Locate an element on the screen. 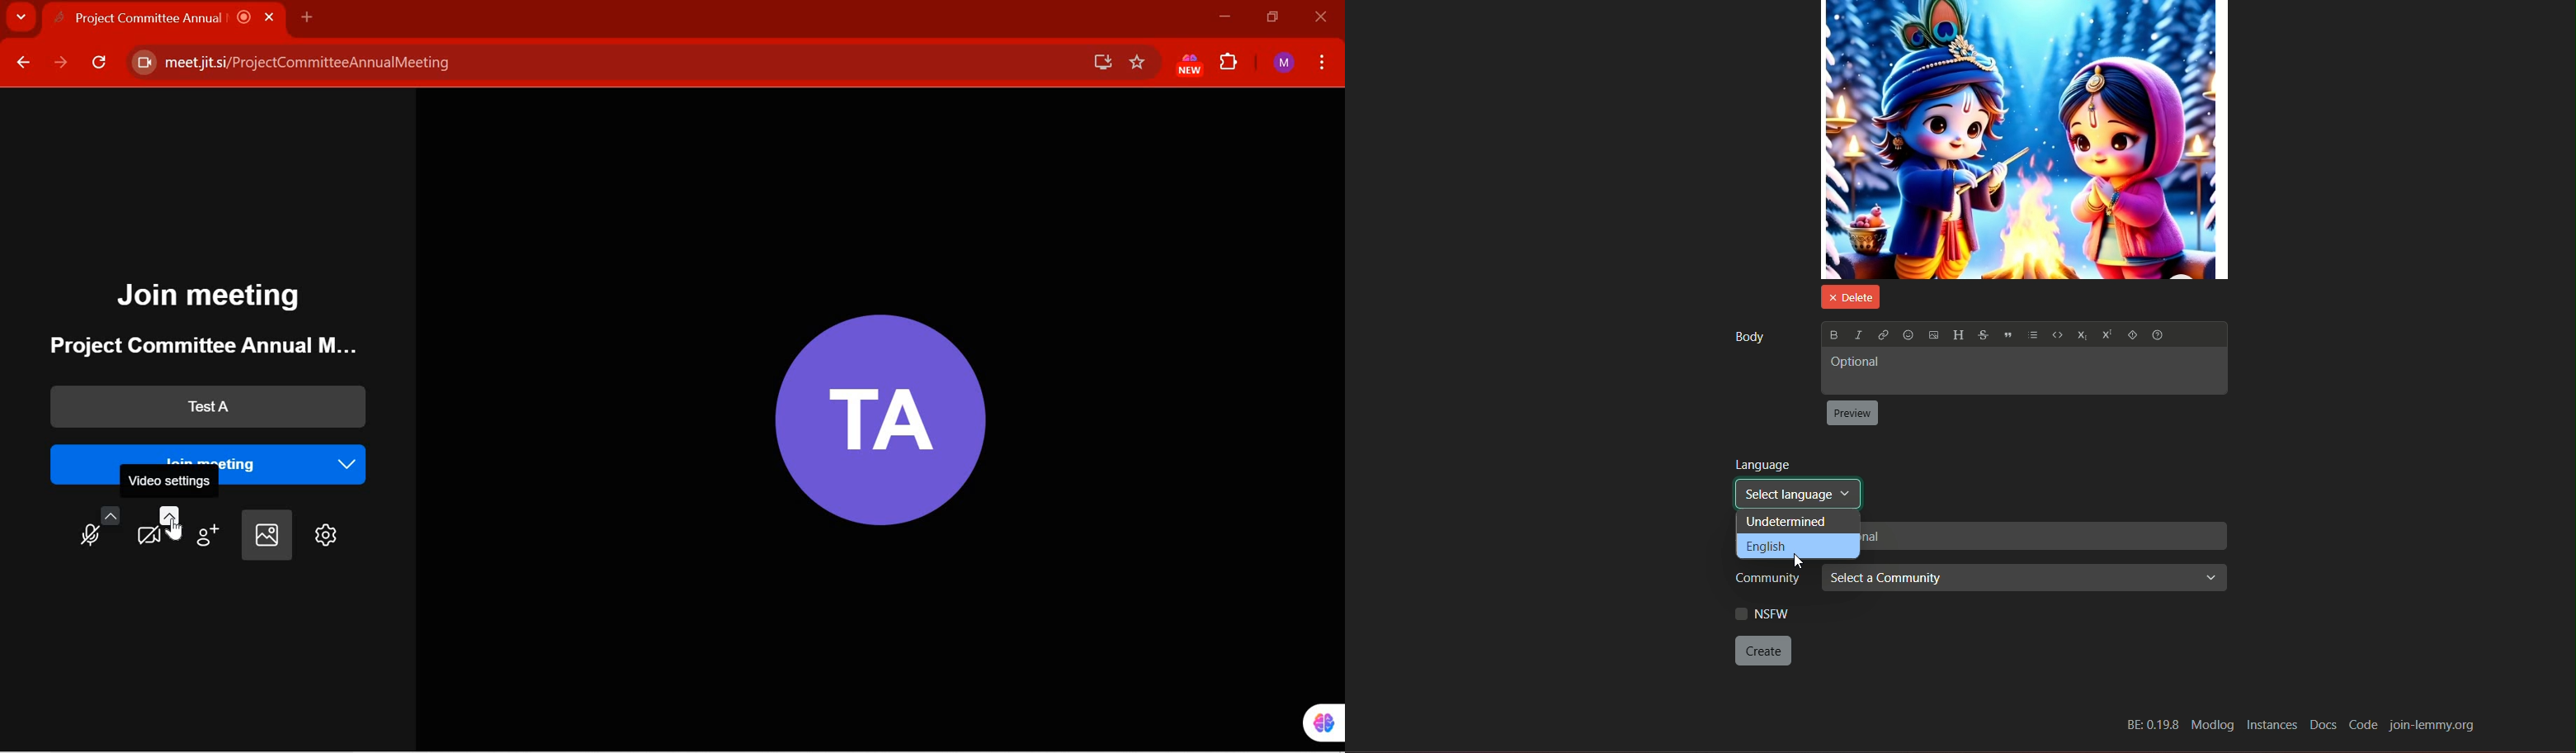 Image resolution: width=2576 pixels, height=756 pixels. Delete is located at coordinates (1847, 296).